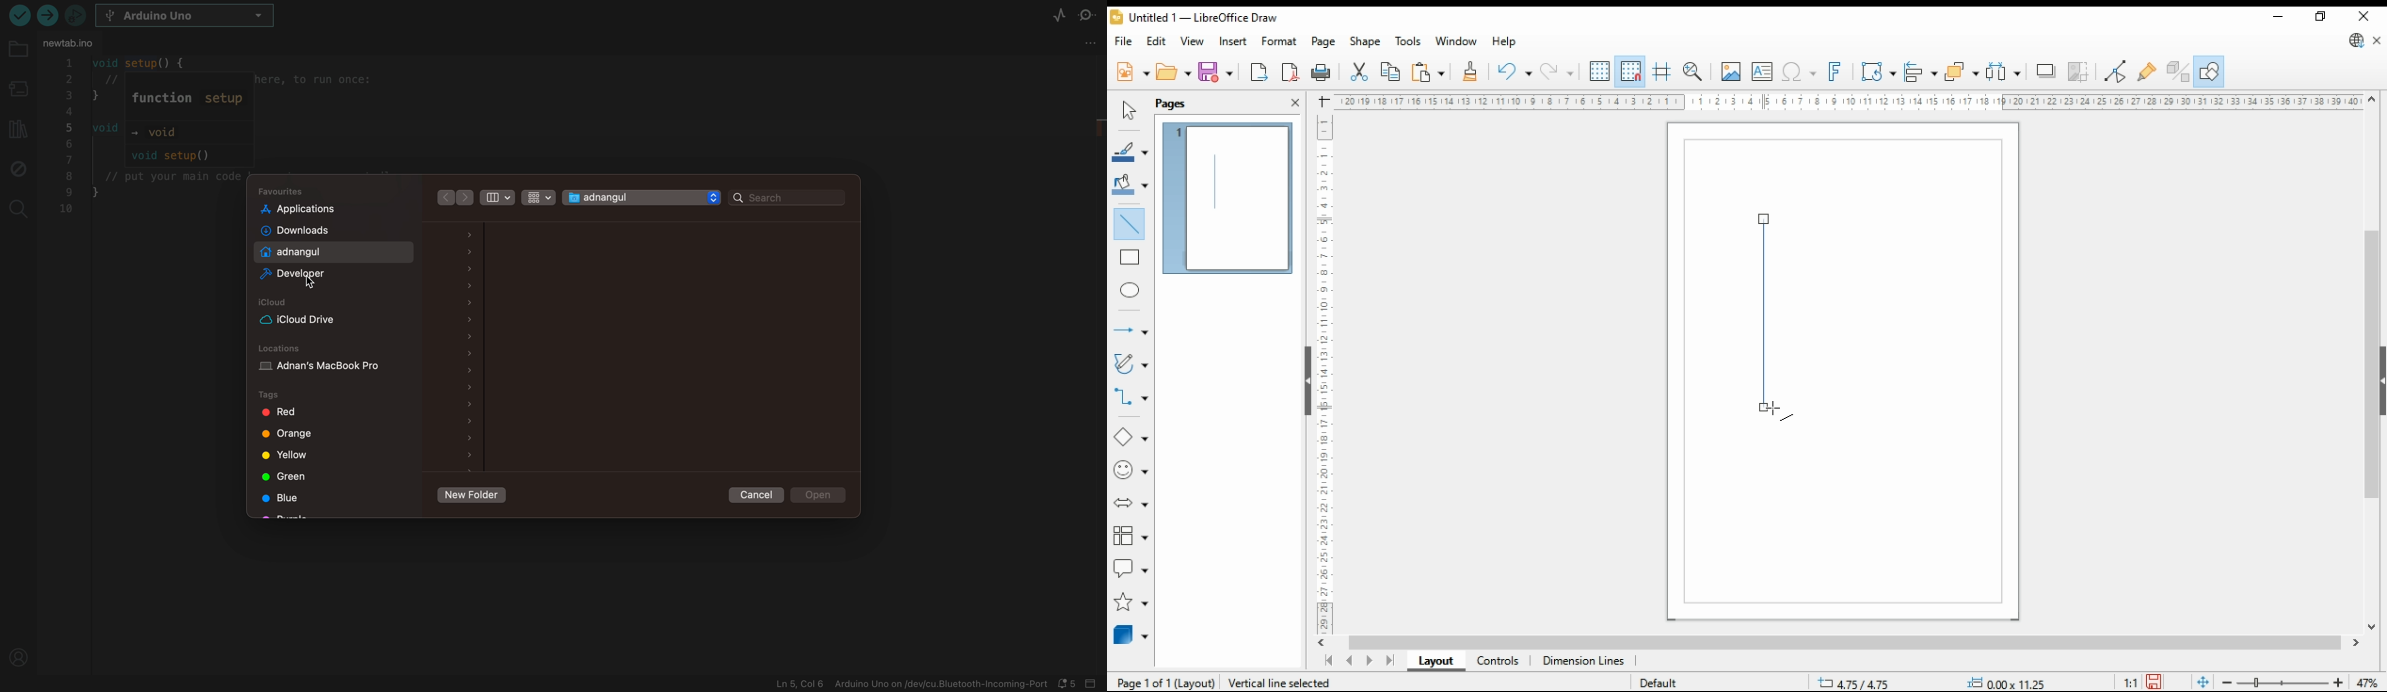  Describe the element at coordinates (2374, 362) in the screenshot. I see `scroll bar` at that location.